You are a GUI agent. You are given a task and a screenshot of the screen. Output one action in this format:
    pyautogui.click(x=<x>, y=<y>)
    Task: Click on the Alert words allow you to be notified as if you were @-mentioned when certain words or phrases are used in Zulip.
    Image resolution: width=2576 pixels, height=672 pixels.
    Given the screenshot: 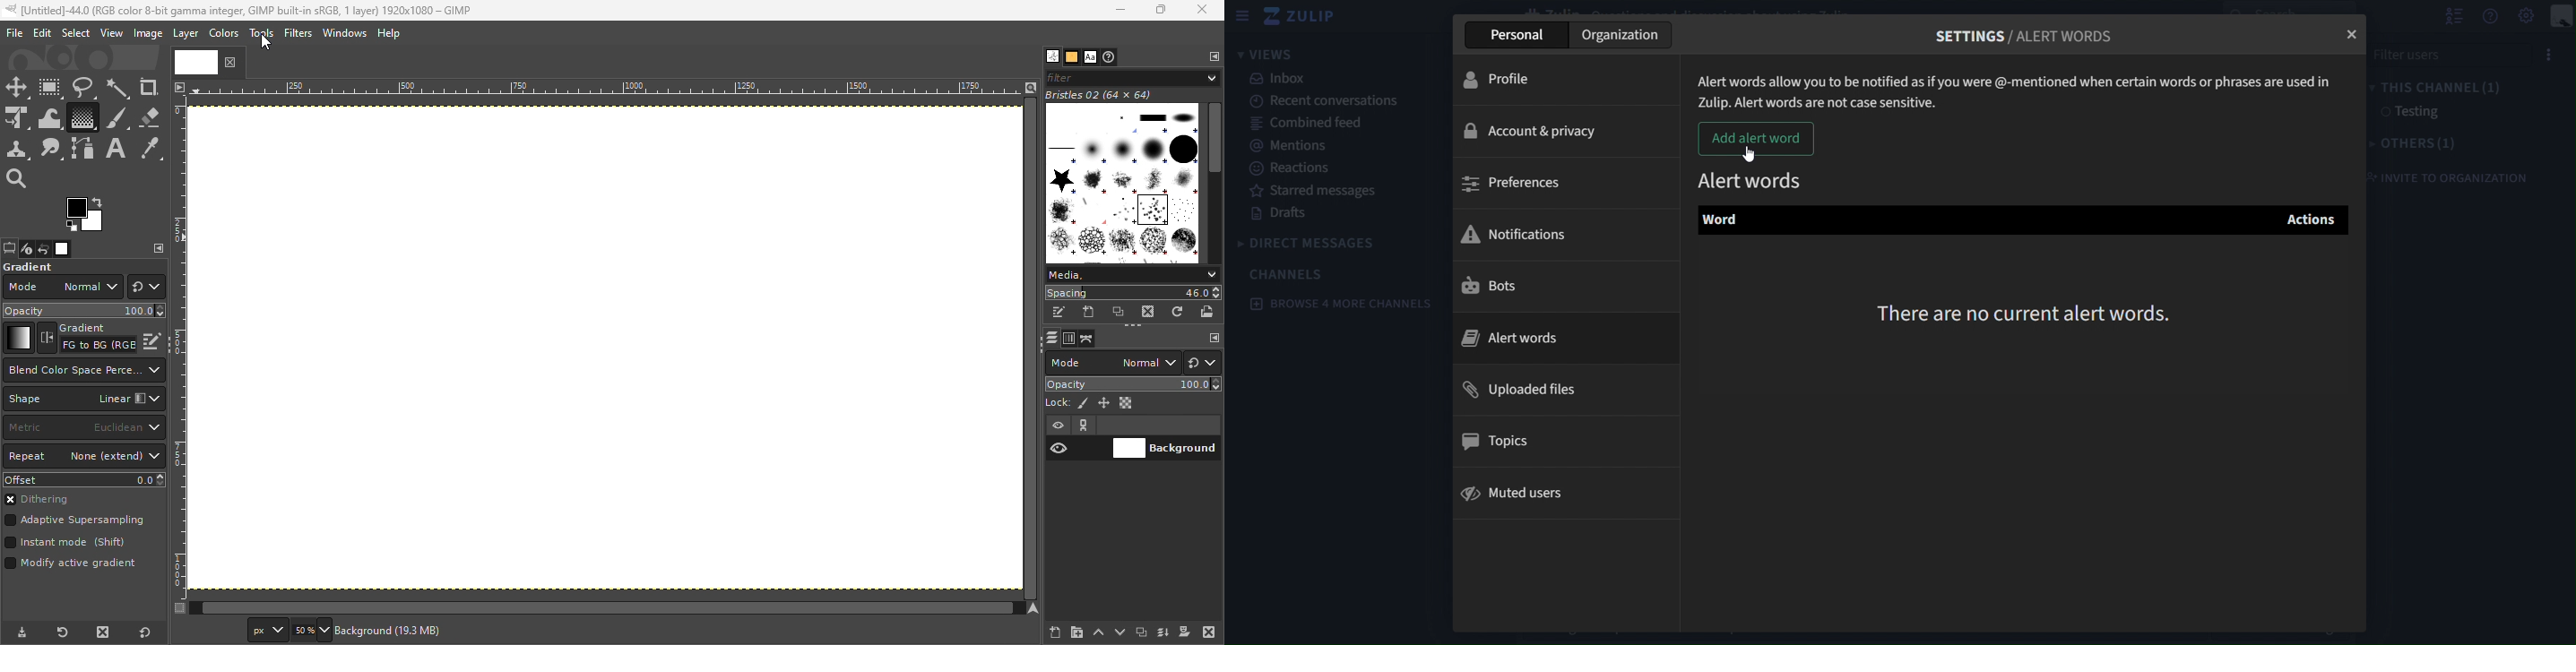 What is the action you would take?
    pyautogui.click(x=2019, y=86)
    